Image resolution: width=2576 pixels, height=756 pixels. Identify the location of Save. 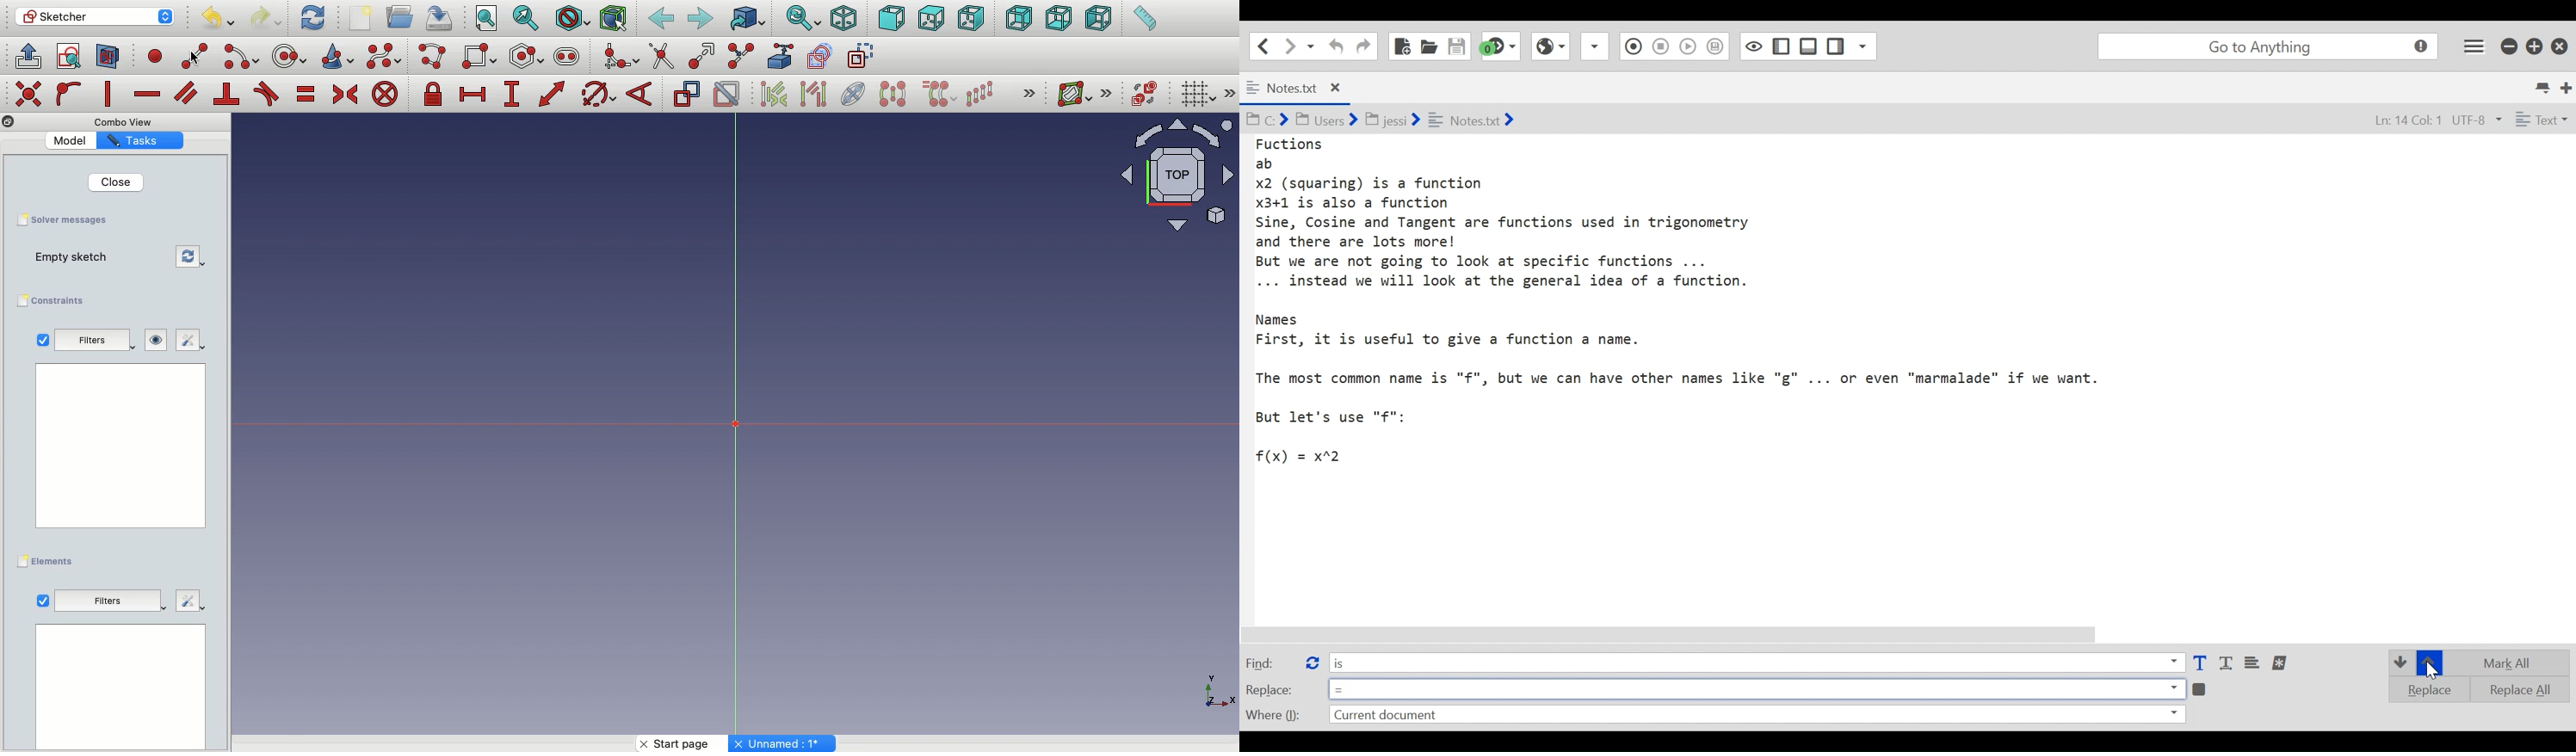
(443, 18).